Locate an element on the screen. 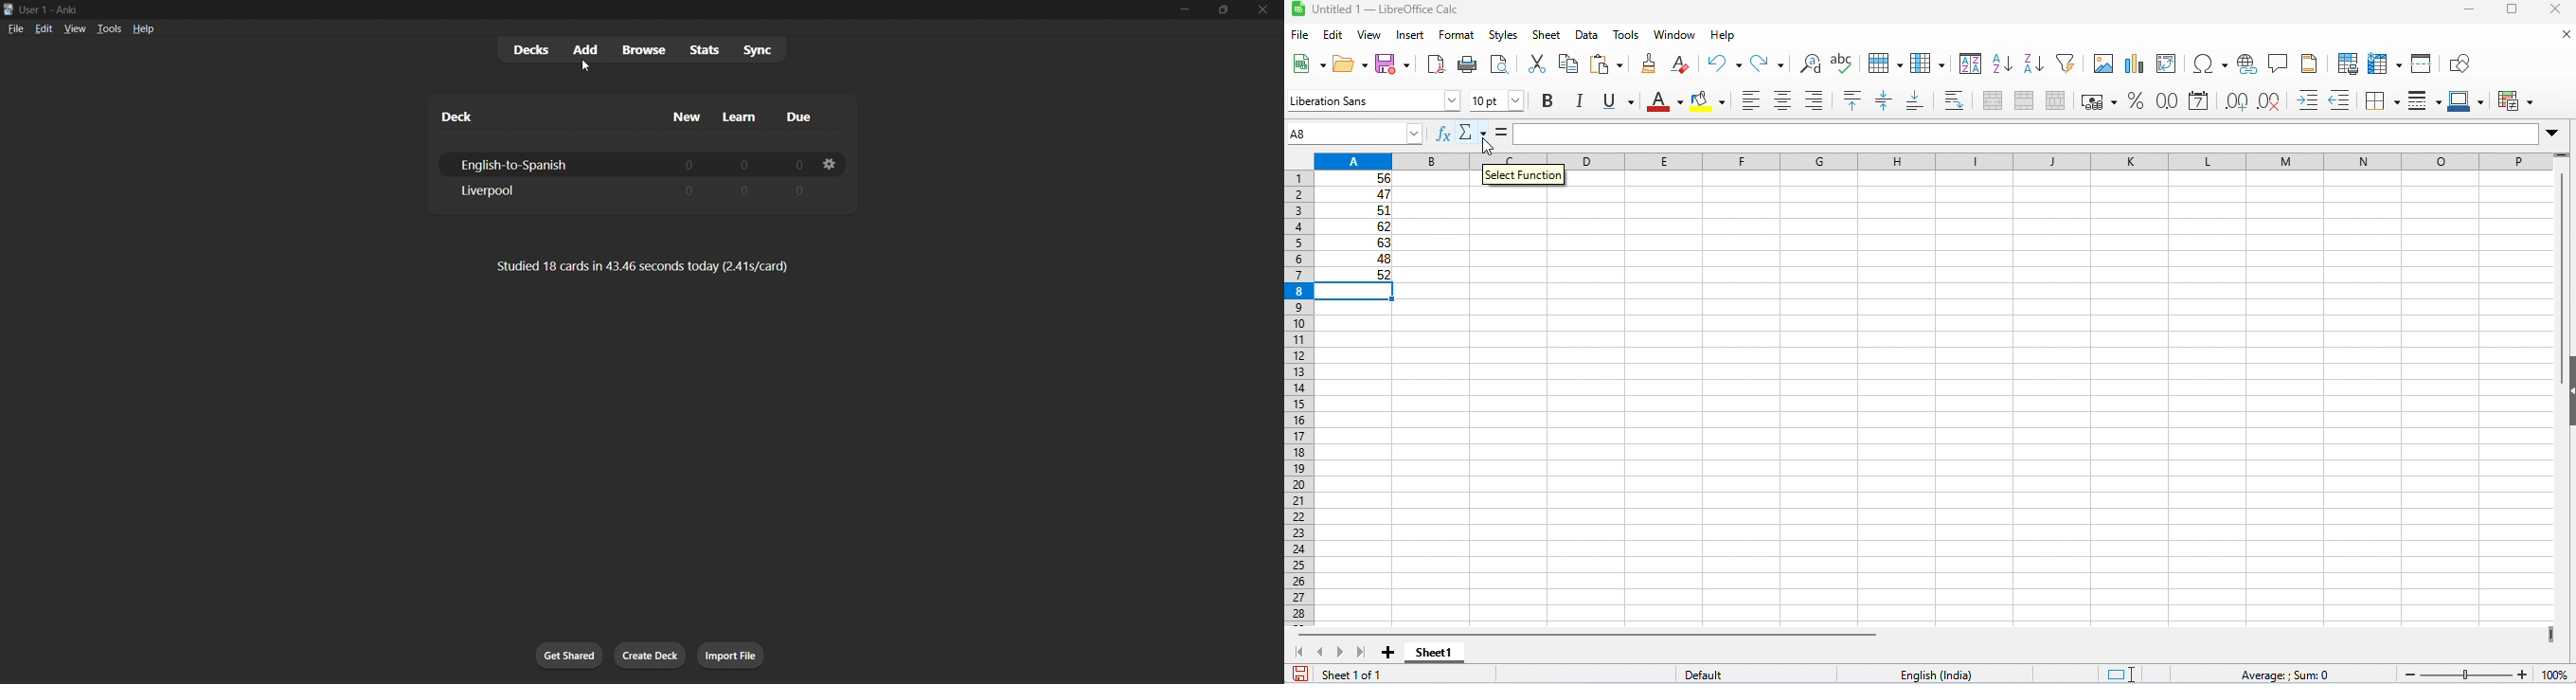 The image size is (2576, 700). delete decimal place is located at coordinates (2268, 101).